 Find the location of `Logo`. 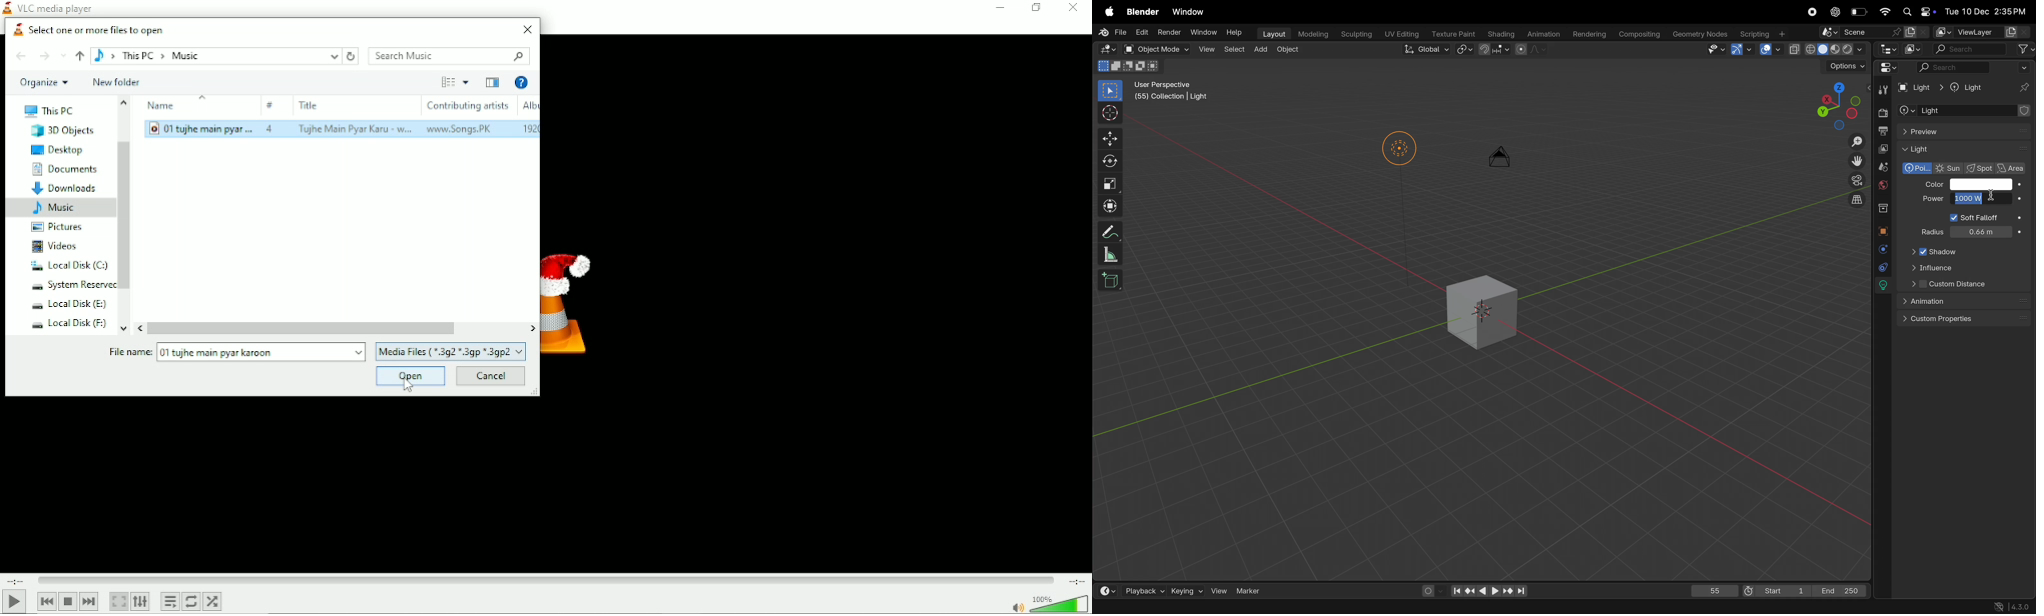

Logo is located at coordinates (573, 302).